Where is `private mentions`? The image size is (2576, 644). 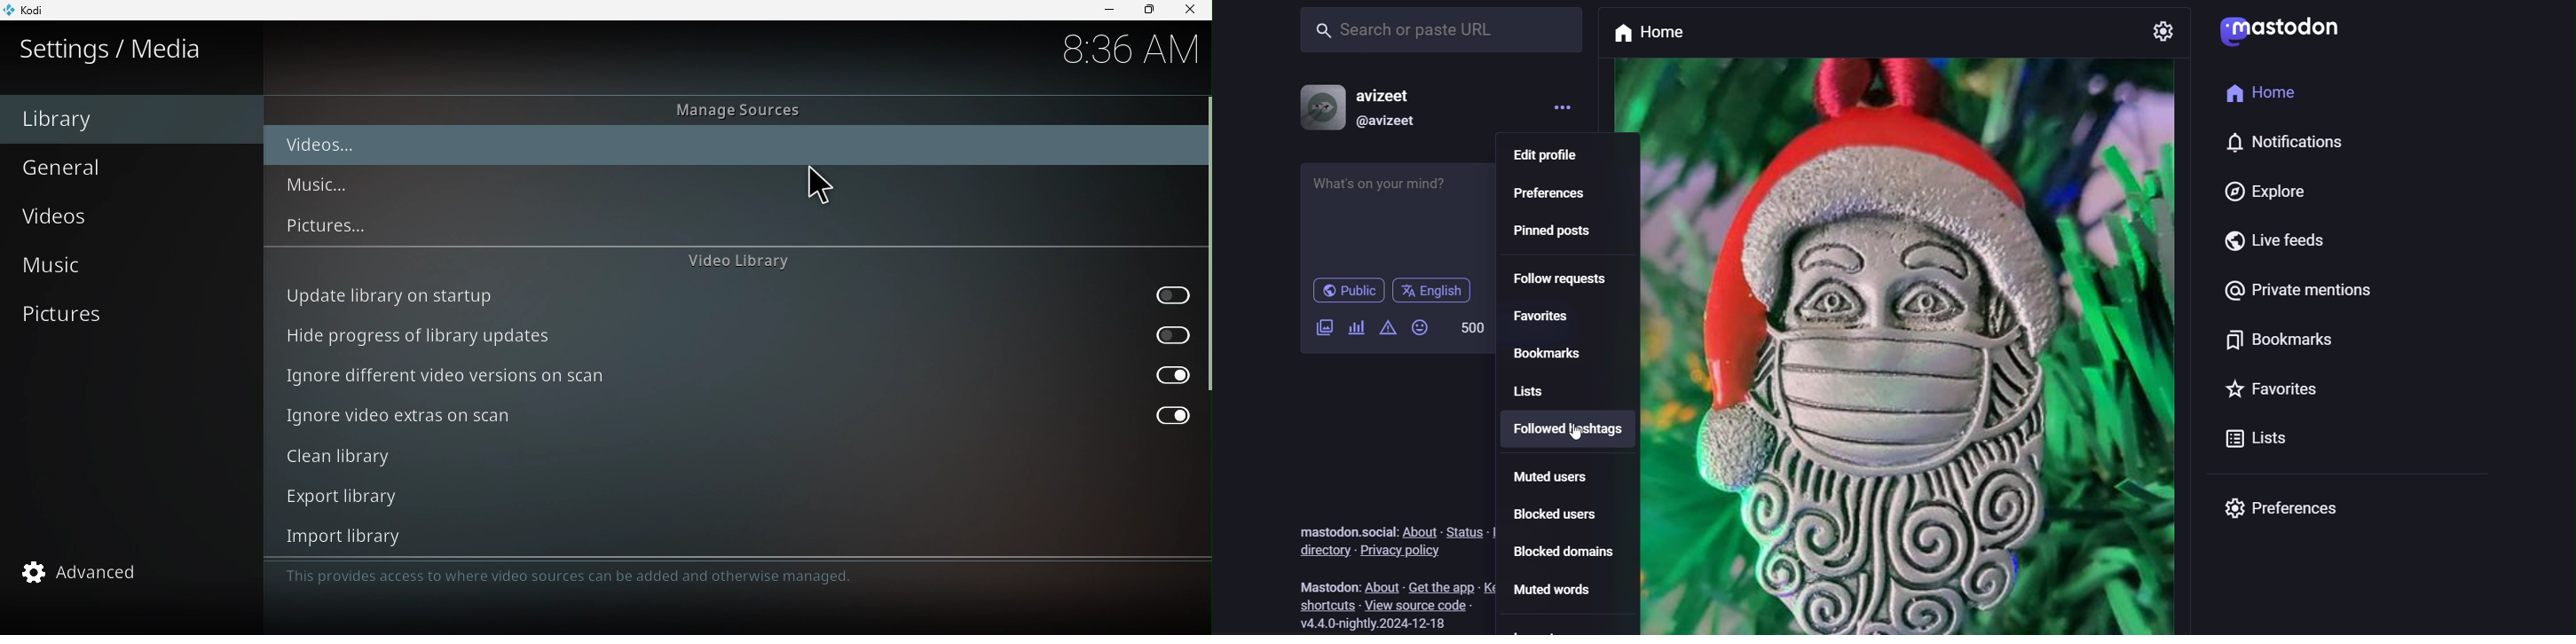 private mentions is located at coordinates (2301, 291).